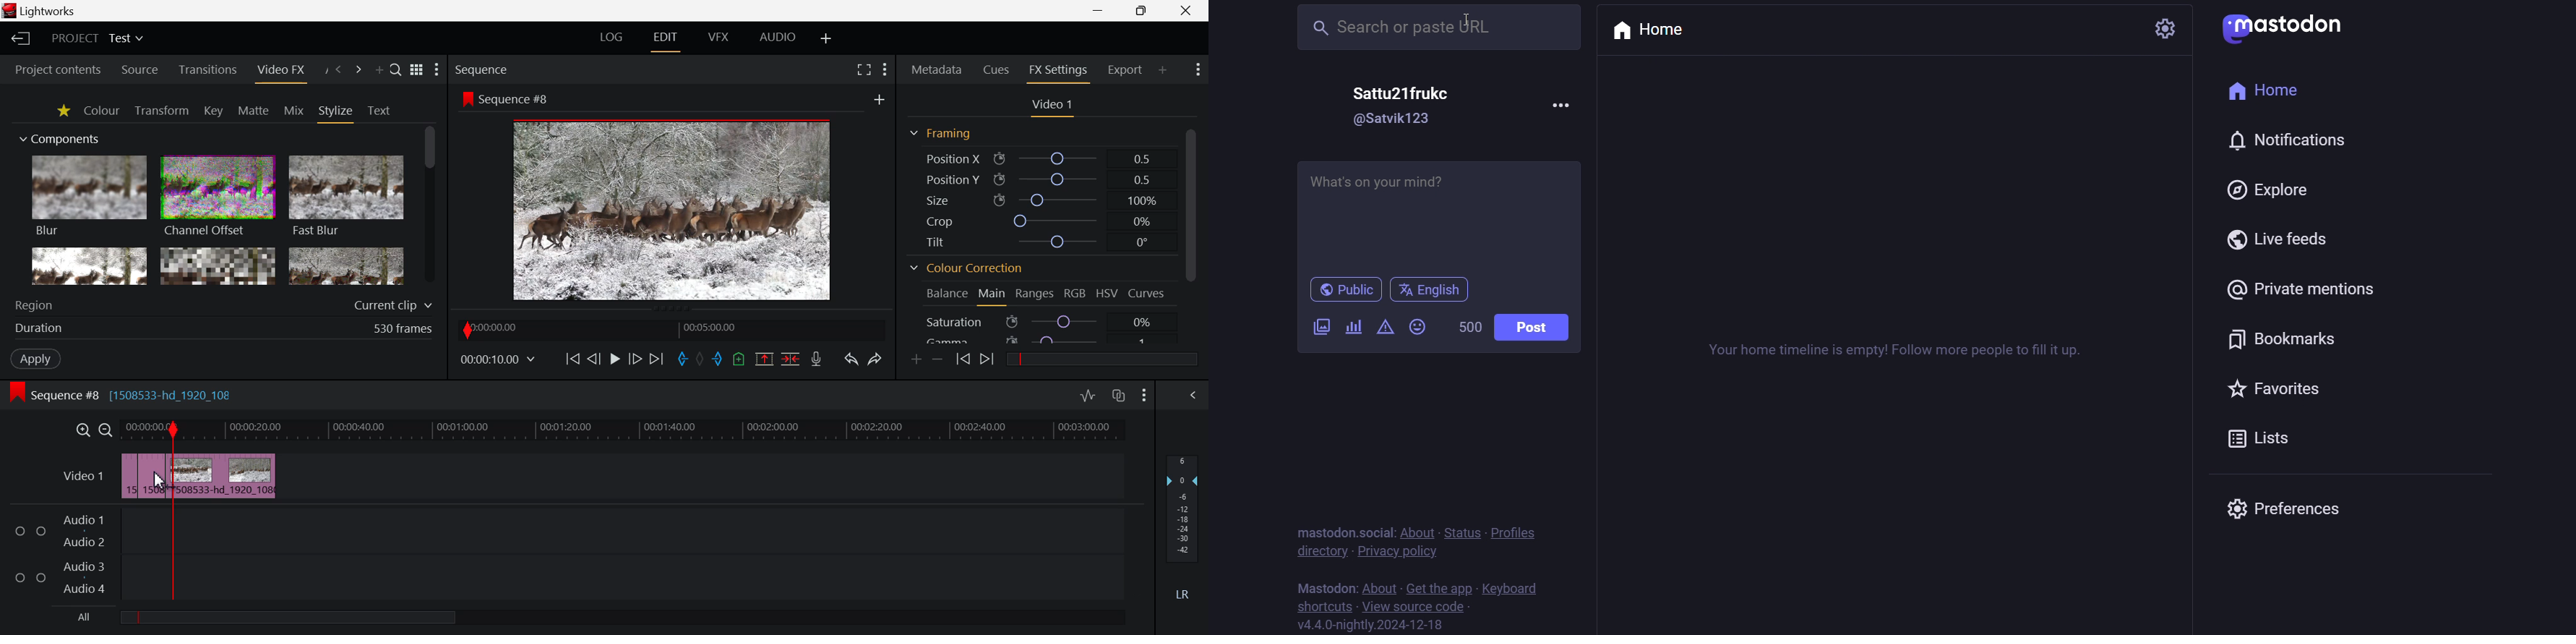 Image resolution: width=2576 pixels, height=644 pixels. What do you see at coordinates (207, 71) in the screenshot?
I see `Transitions` at bounding box center [207, 71].